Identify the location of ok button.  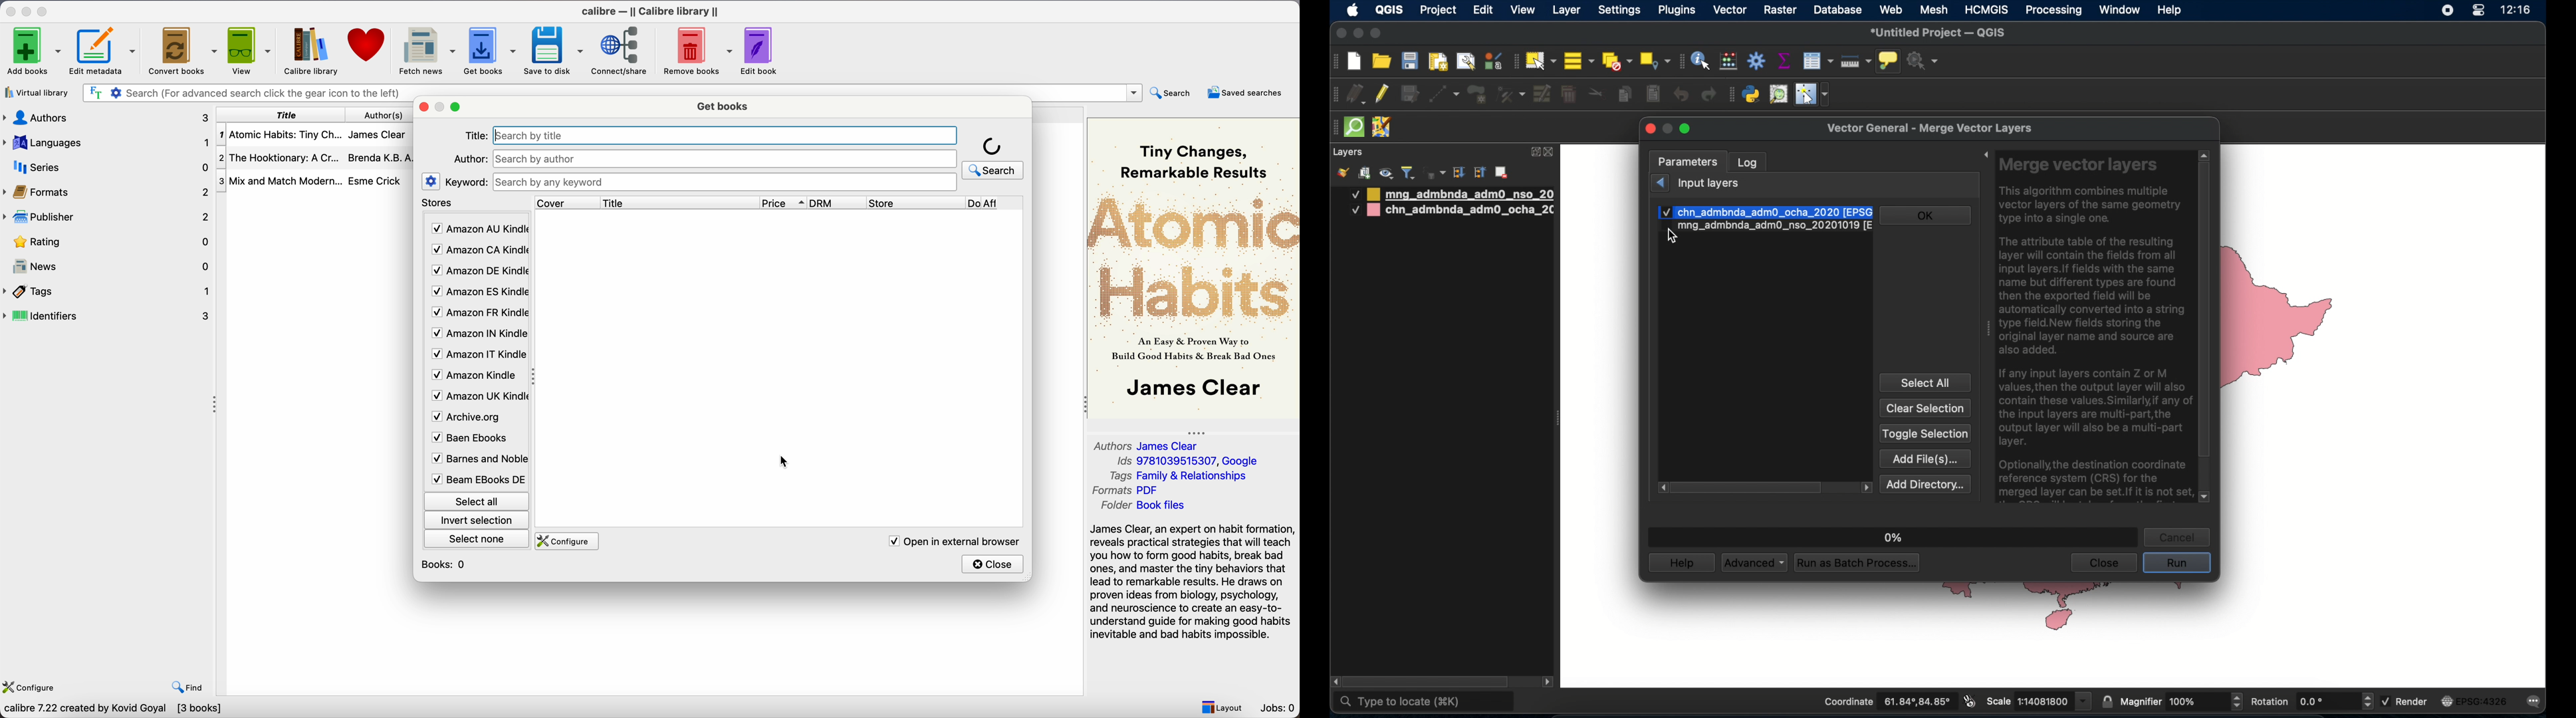
(1927, 215).